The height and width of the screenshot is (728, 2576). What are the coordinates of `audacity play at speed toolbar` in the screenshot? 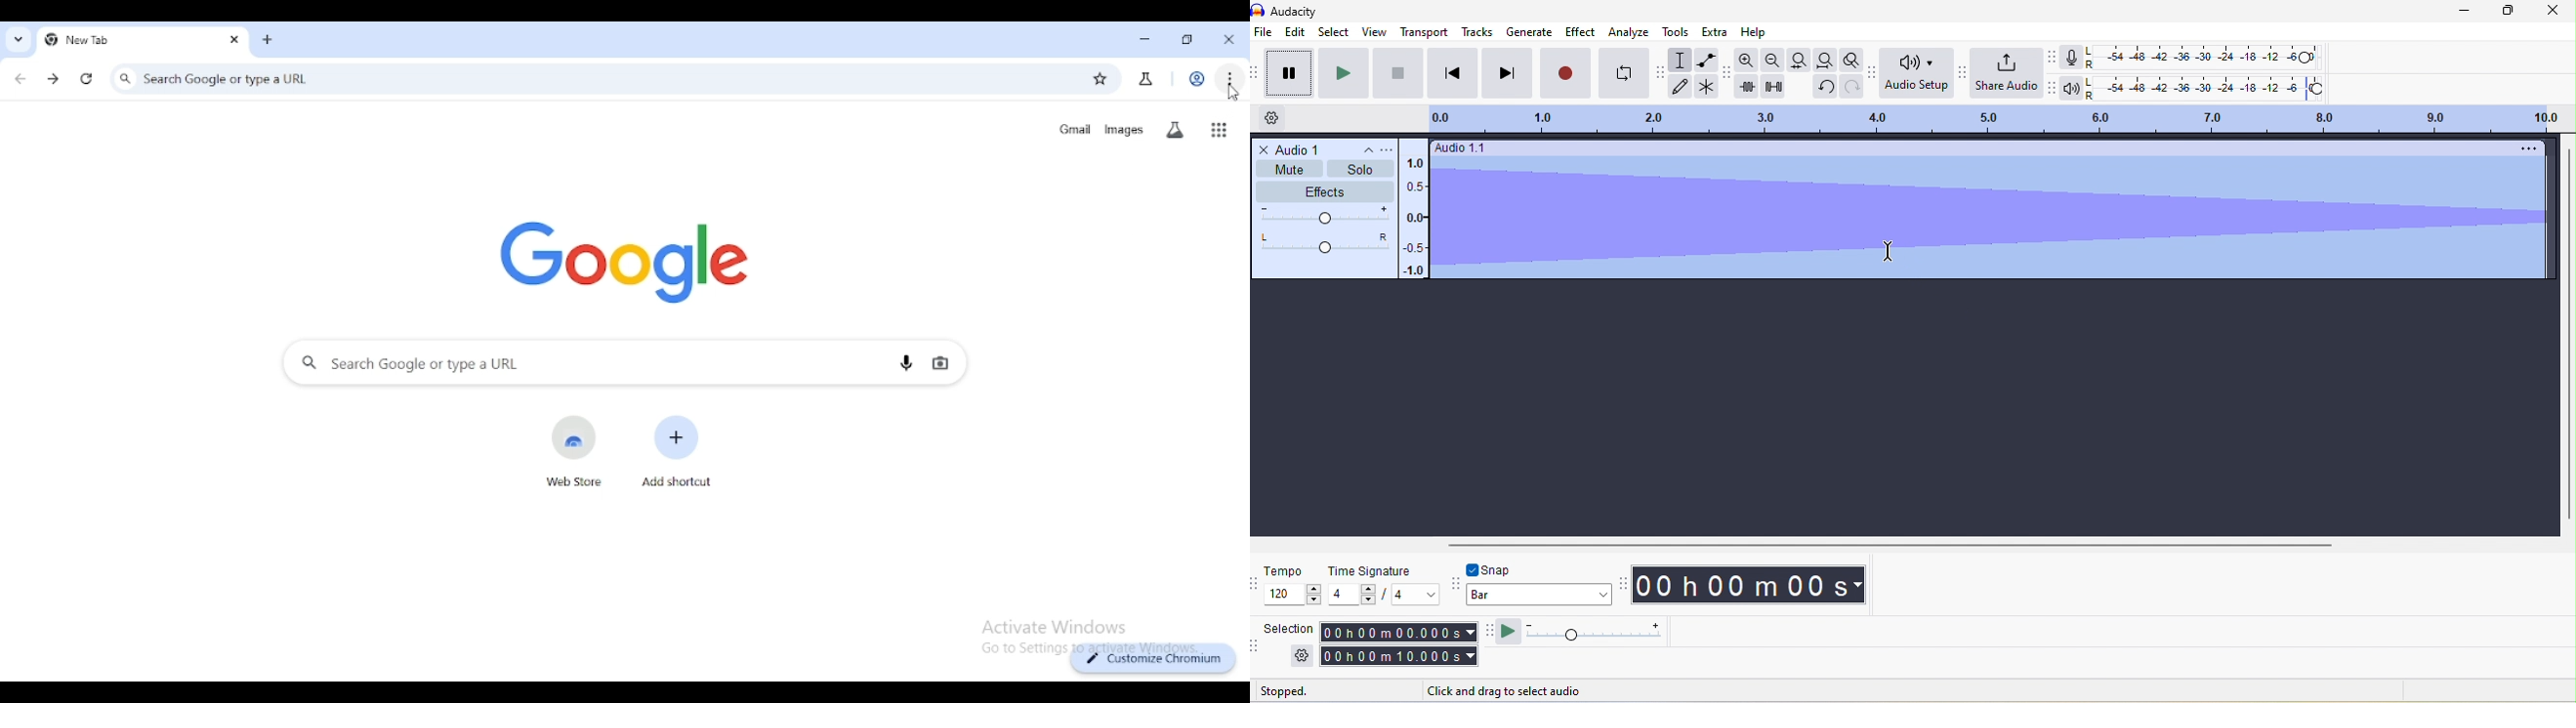 It's located at (1487, 632).